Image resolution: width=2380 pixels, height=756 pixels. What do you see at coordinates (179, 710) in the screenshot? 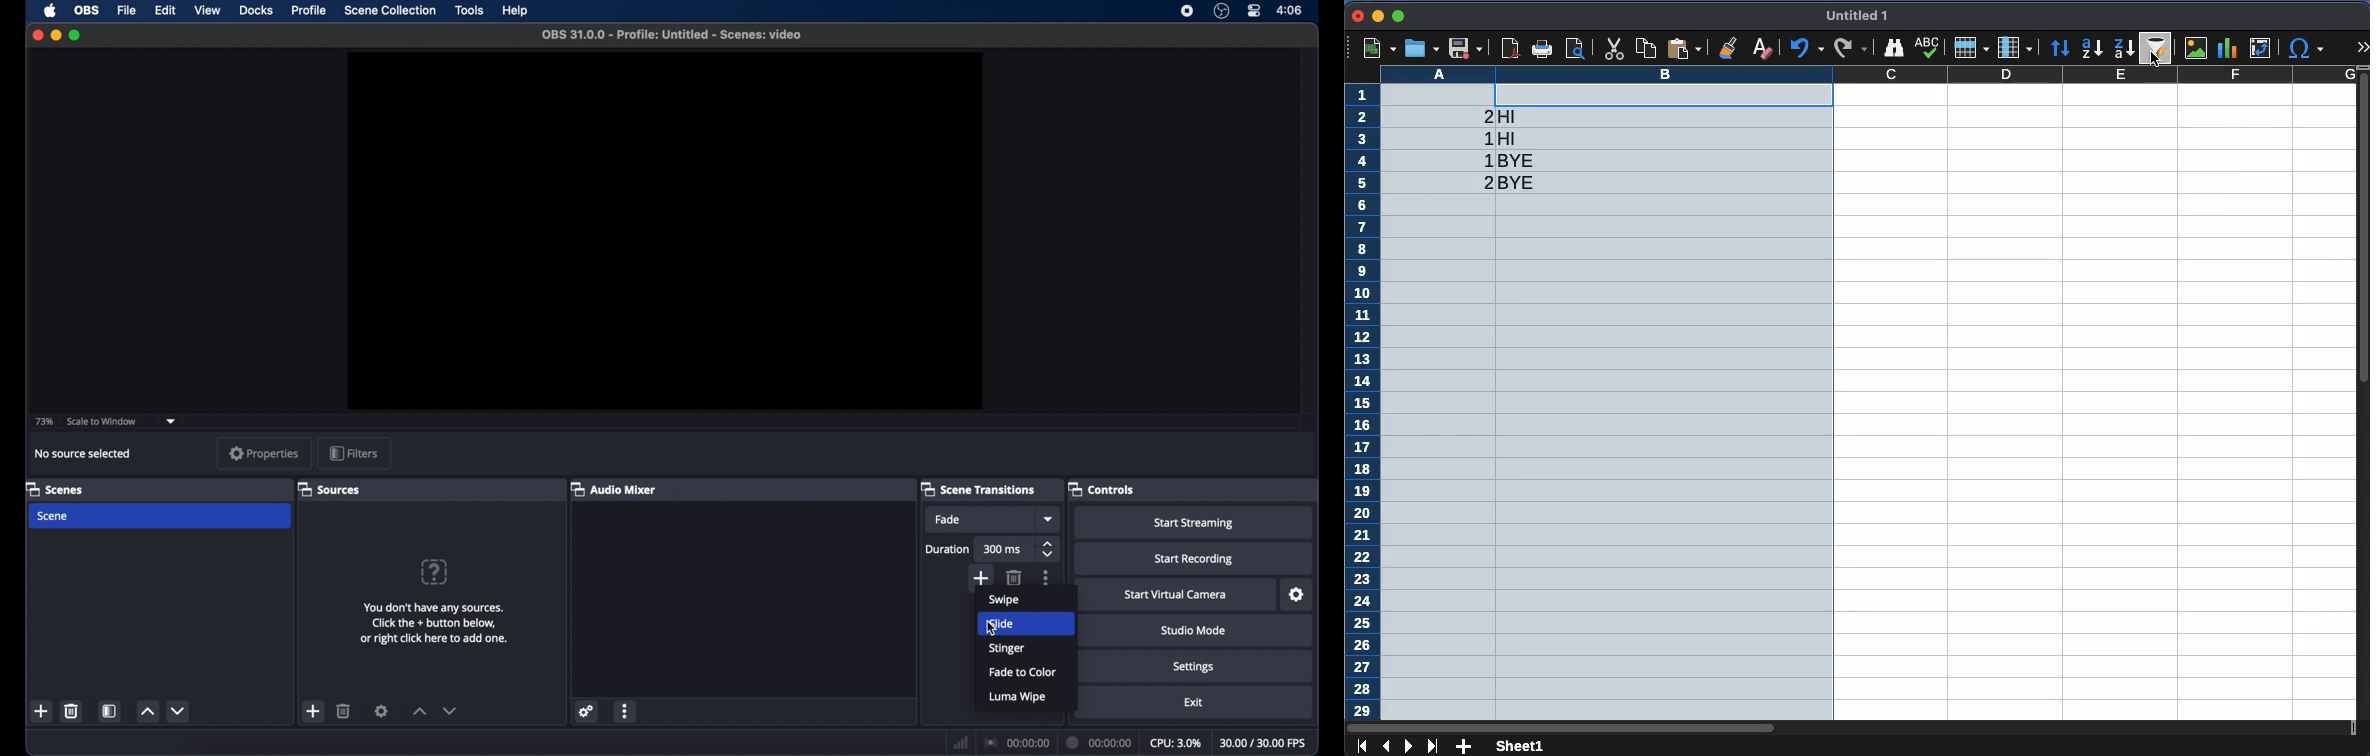
I see `decrement` at bounding box center [179, 710].